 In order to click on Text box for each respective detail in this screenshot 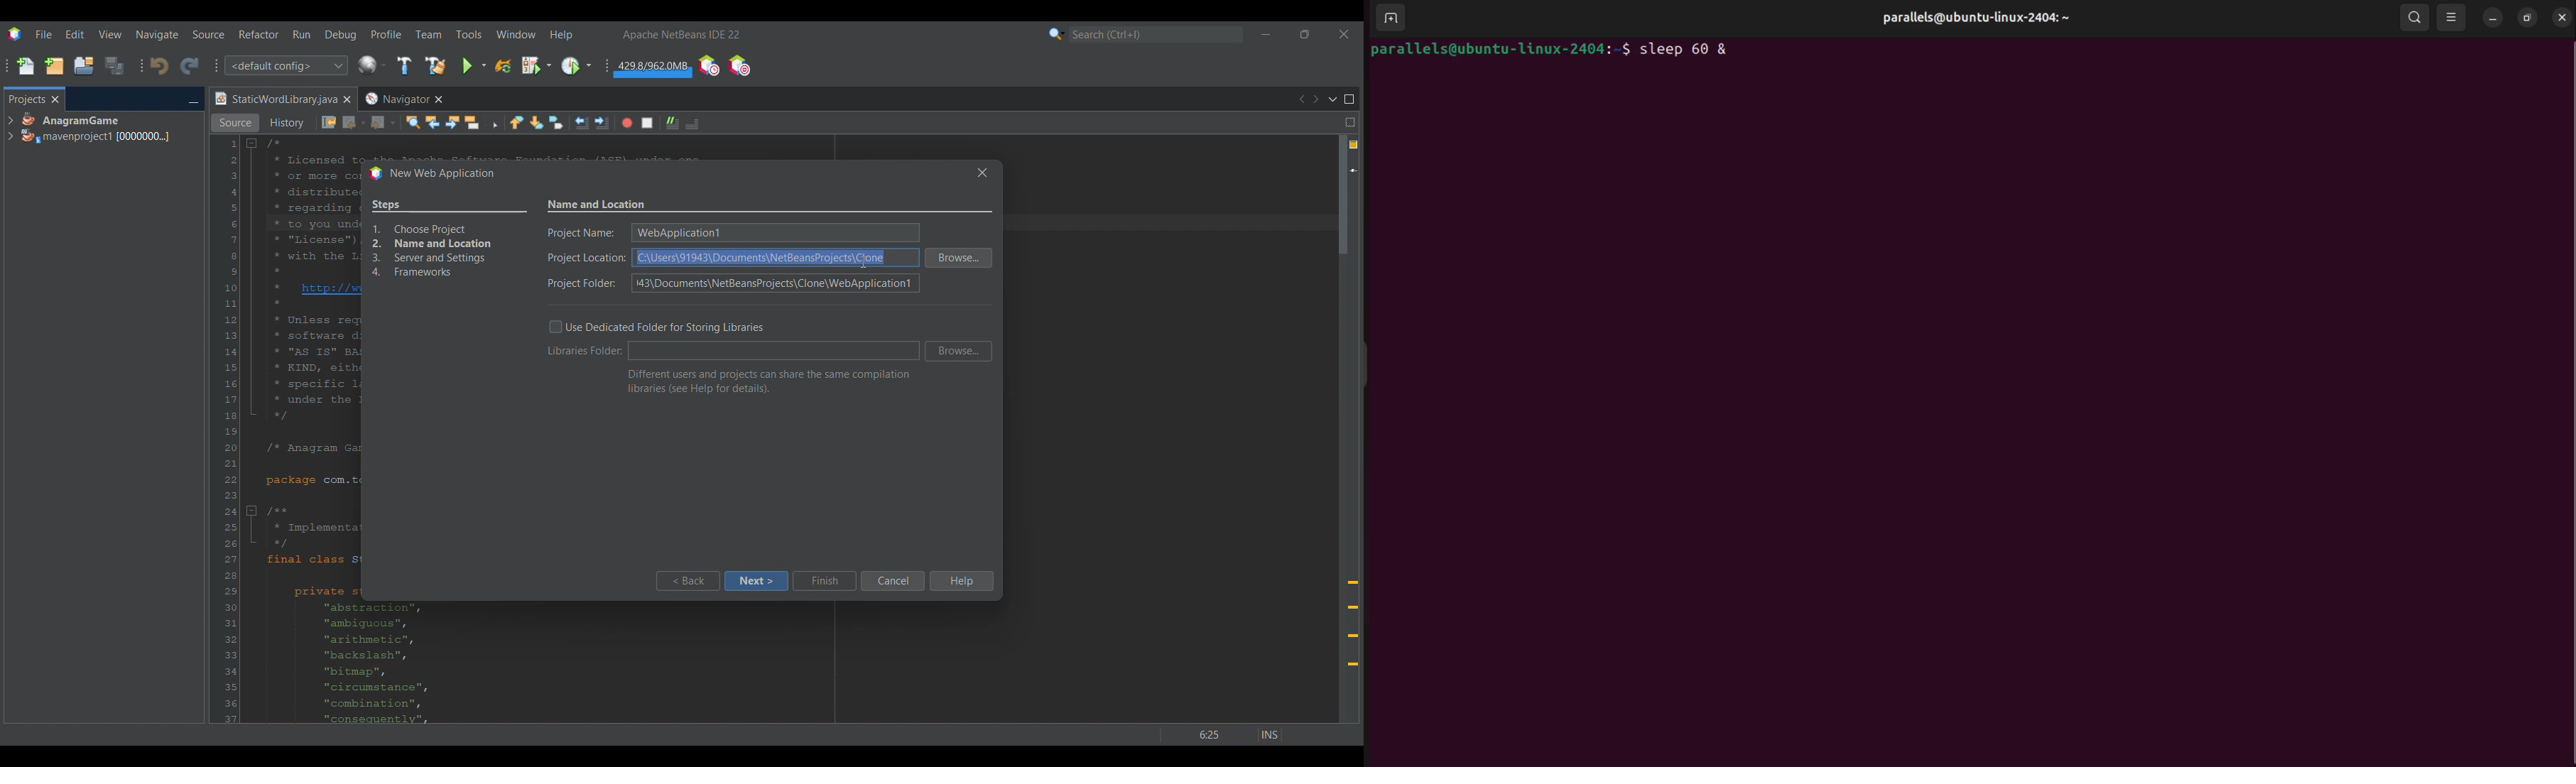, I will do `click(773, 259)`.